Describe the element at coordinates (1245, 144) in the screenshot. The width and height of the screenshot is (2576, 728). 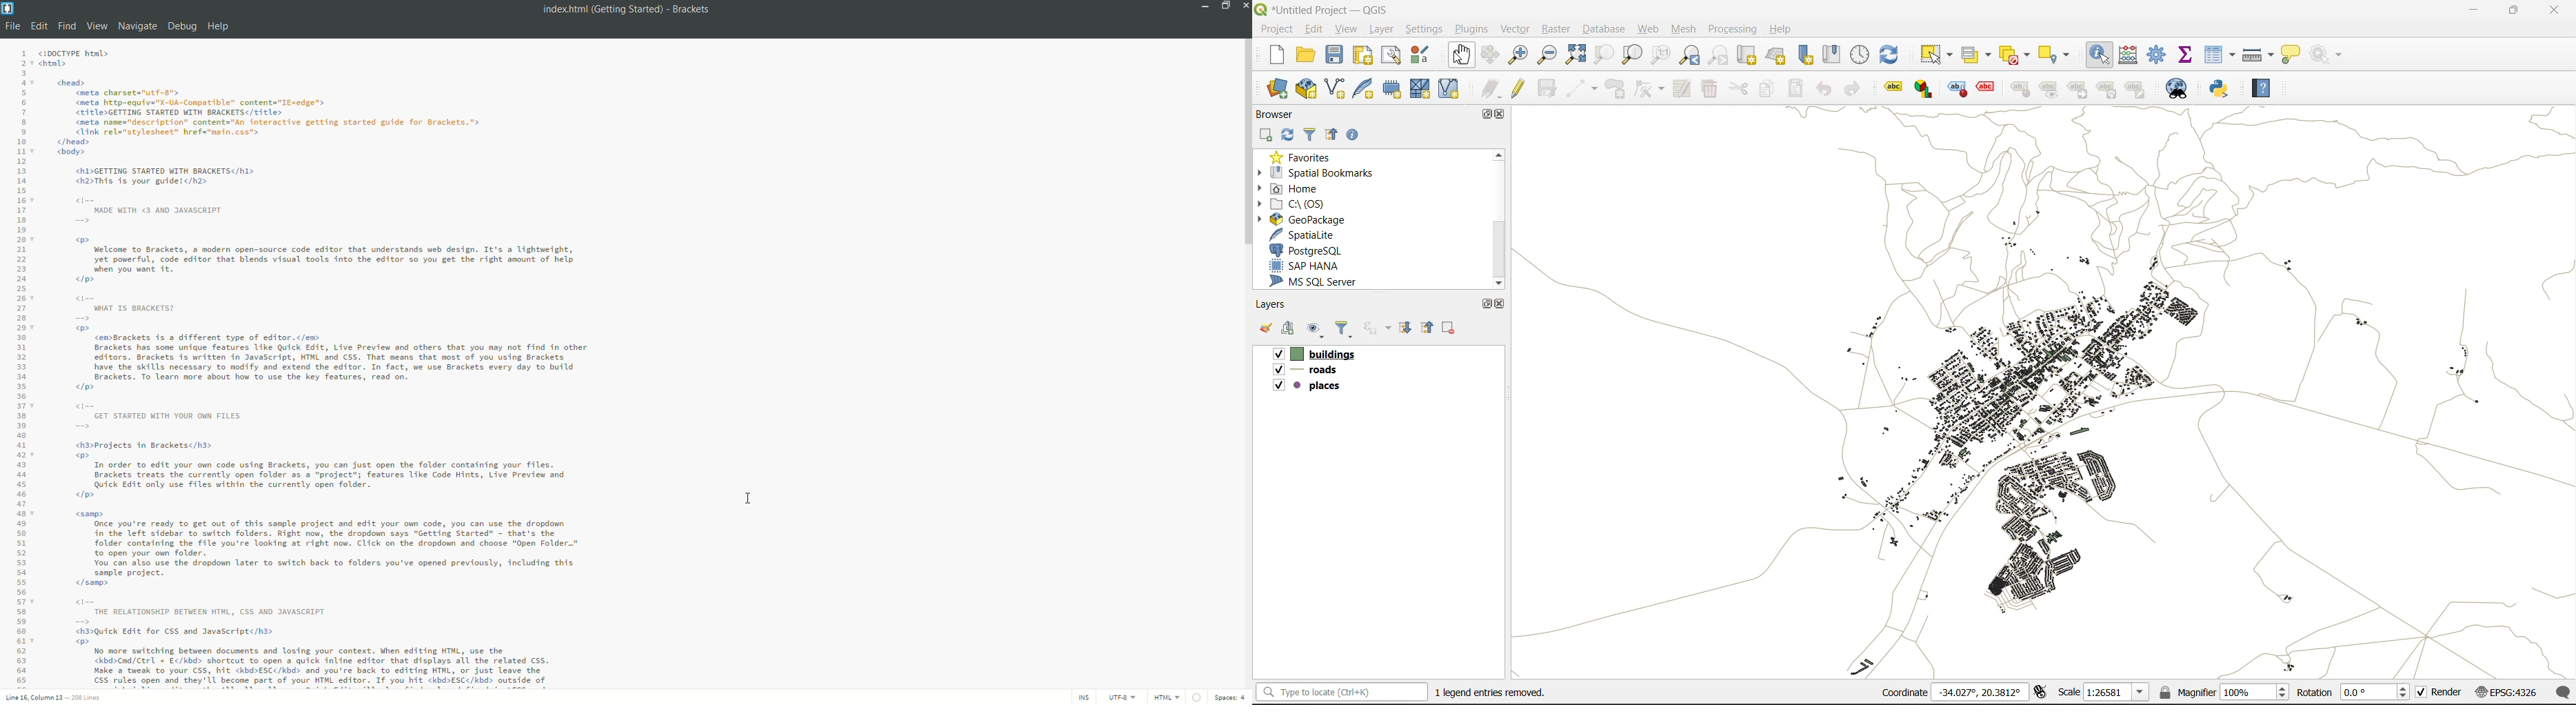
I see `scroll bar` at that location.